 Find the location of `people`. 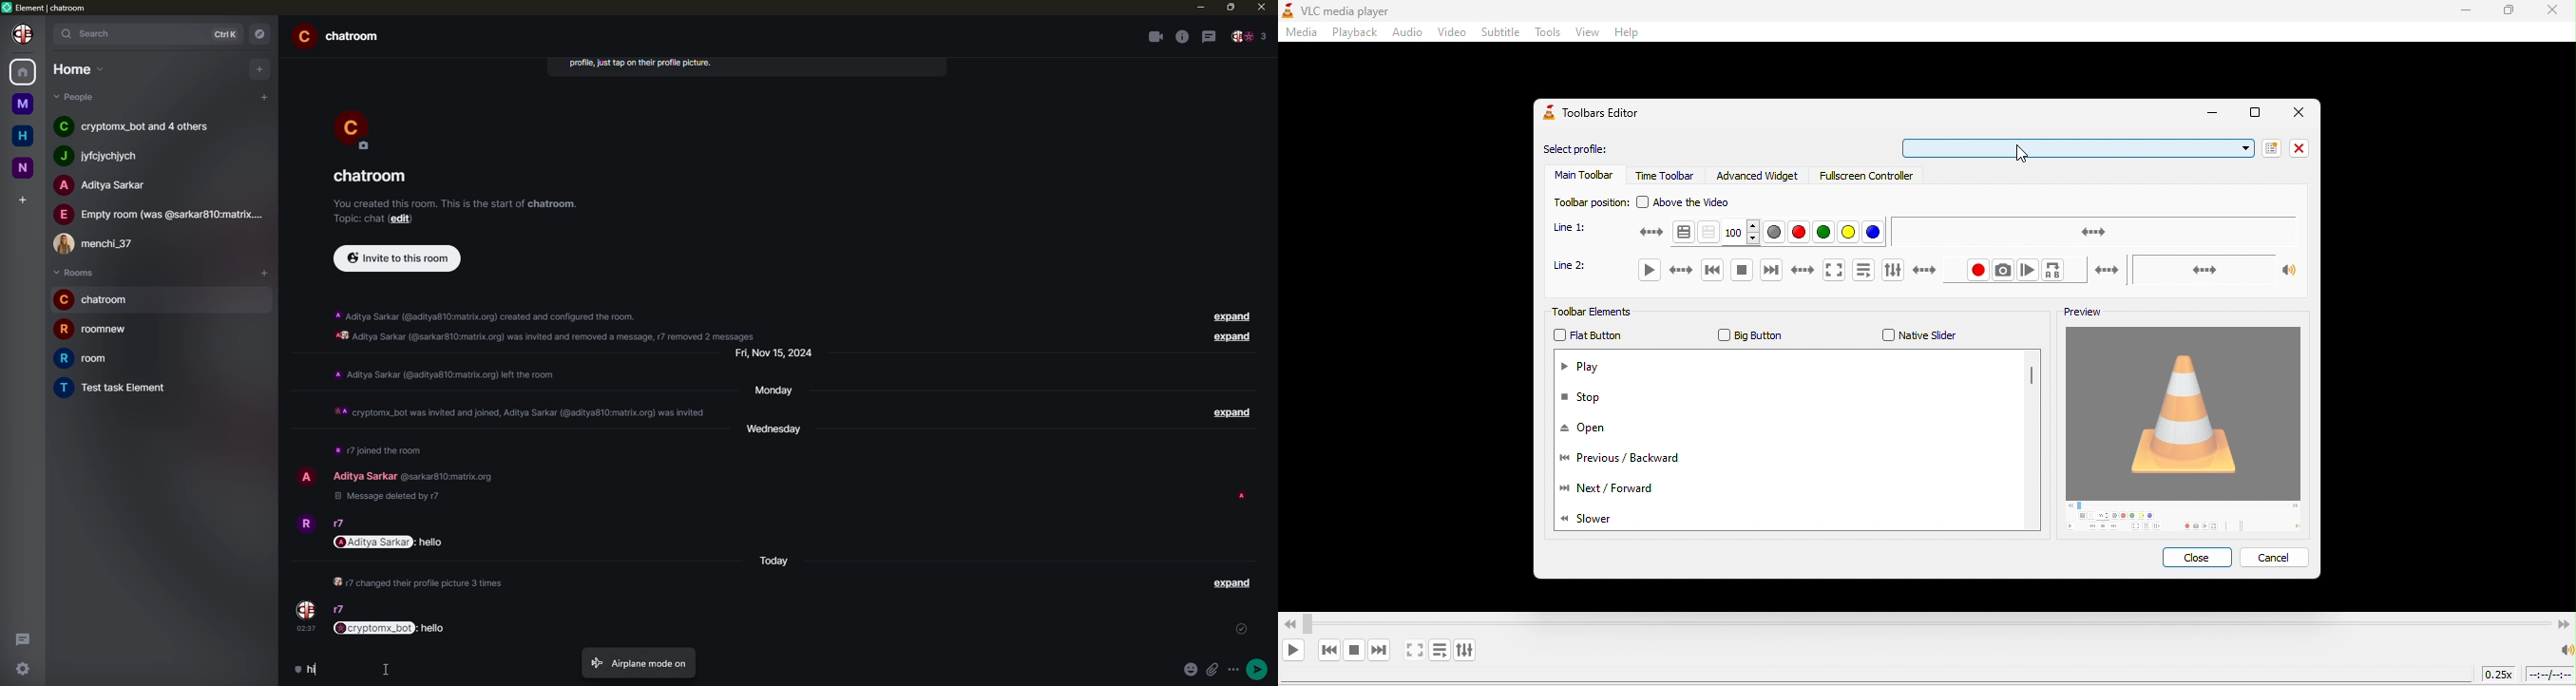

people is located at coordinates (141, 127).